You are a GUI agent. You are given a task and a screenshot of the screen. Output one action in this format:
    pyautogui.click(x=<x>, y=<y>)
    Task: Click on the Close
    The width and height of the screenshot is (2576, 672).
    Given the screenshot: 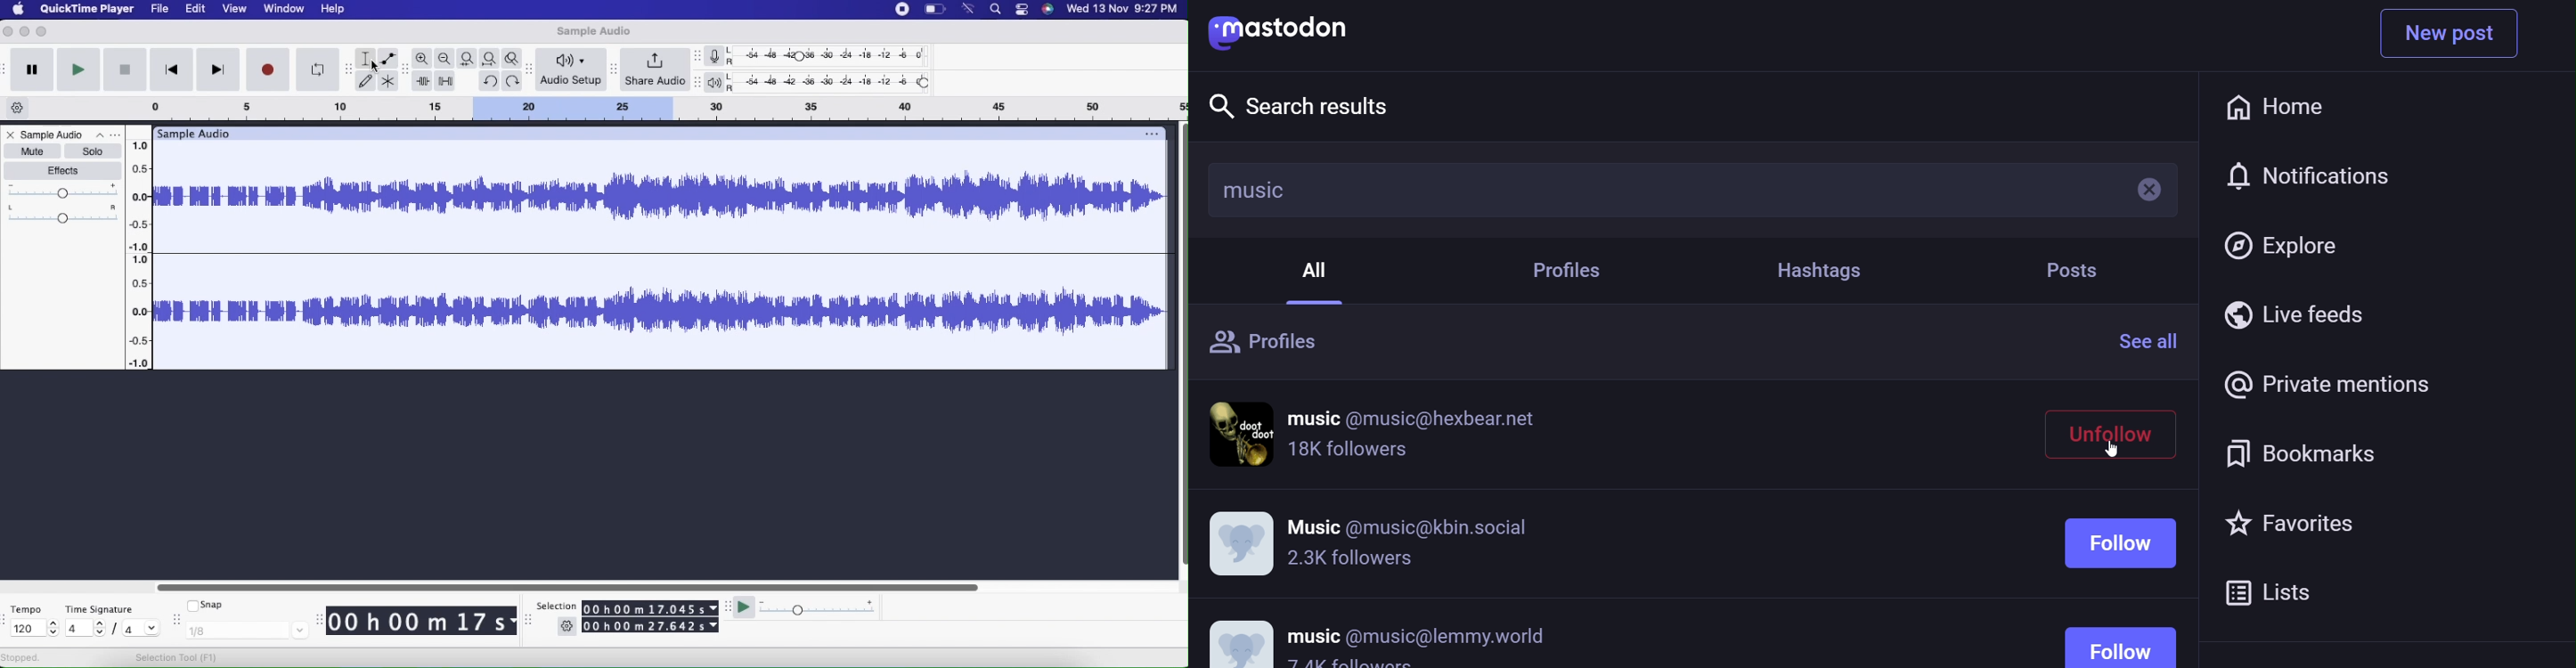 What is the action you would take?
    pyautogui.click(x=10, y=136)
    